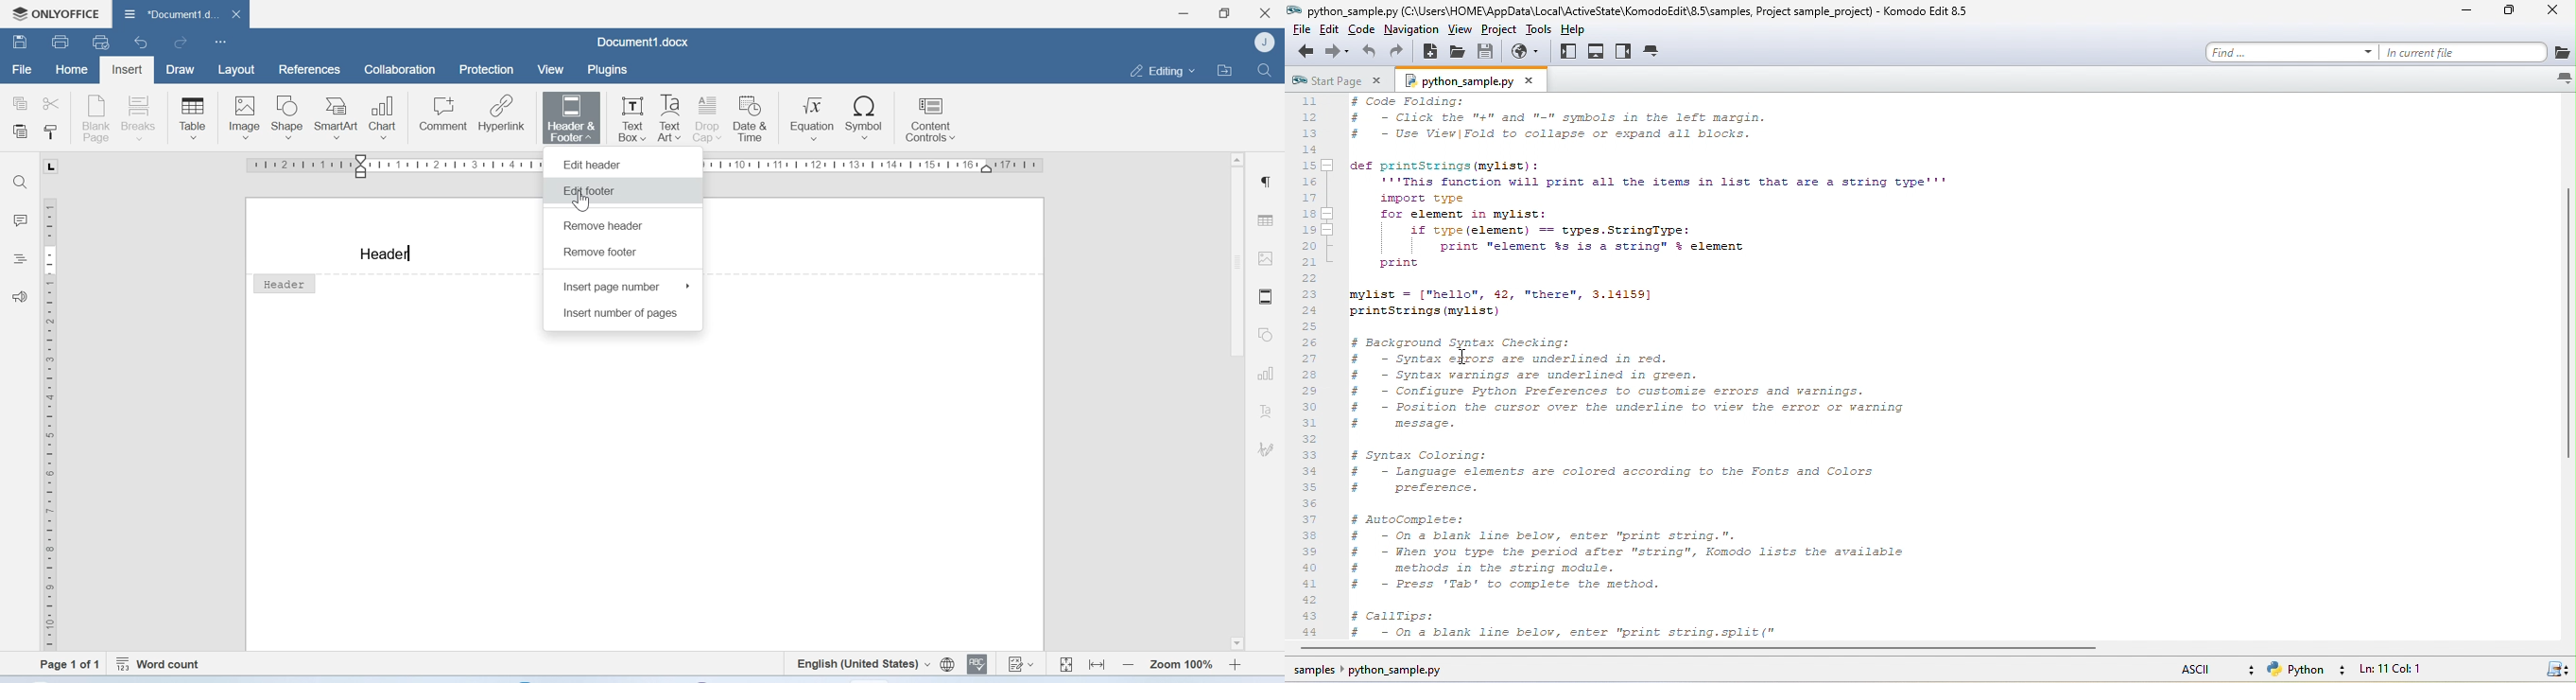 The width and height of the screenshot is (2576, 700). I want to click on Scroll up, so click(1237, 159).